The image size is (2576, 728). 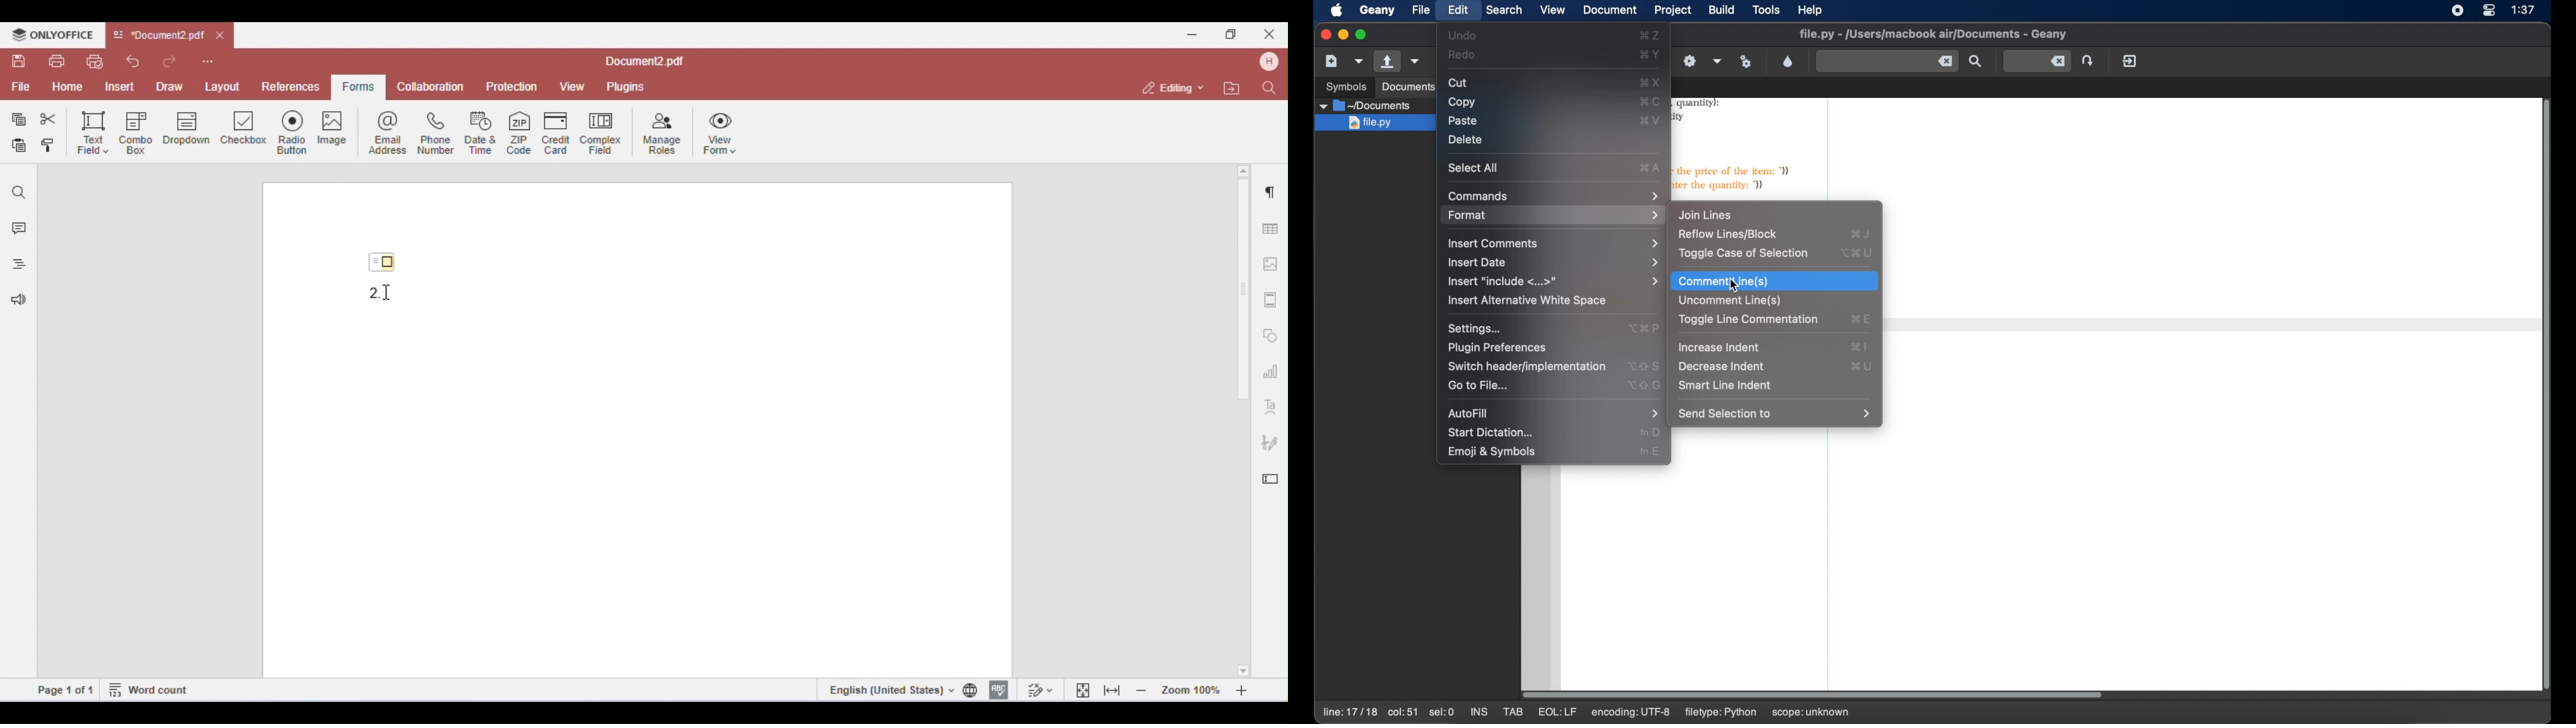 What do you see at coordinates (1359, 61) in the screenshot?
I see `create file from template` at bounding box center [1359, 61].